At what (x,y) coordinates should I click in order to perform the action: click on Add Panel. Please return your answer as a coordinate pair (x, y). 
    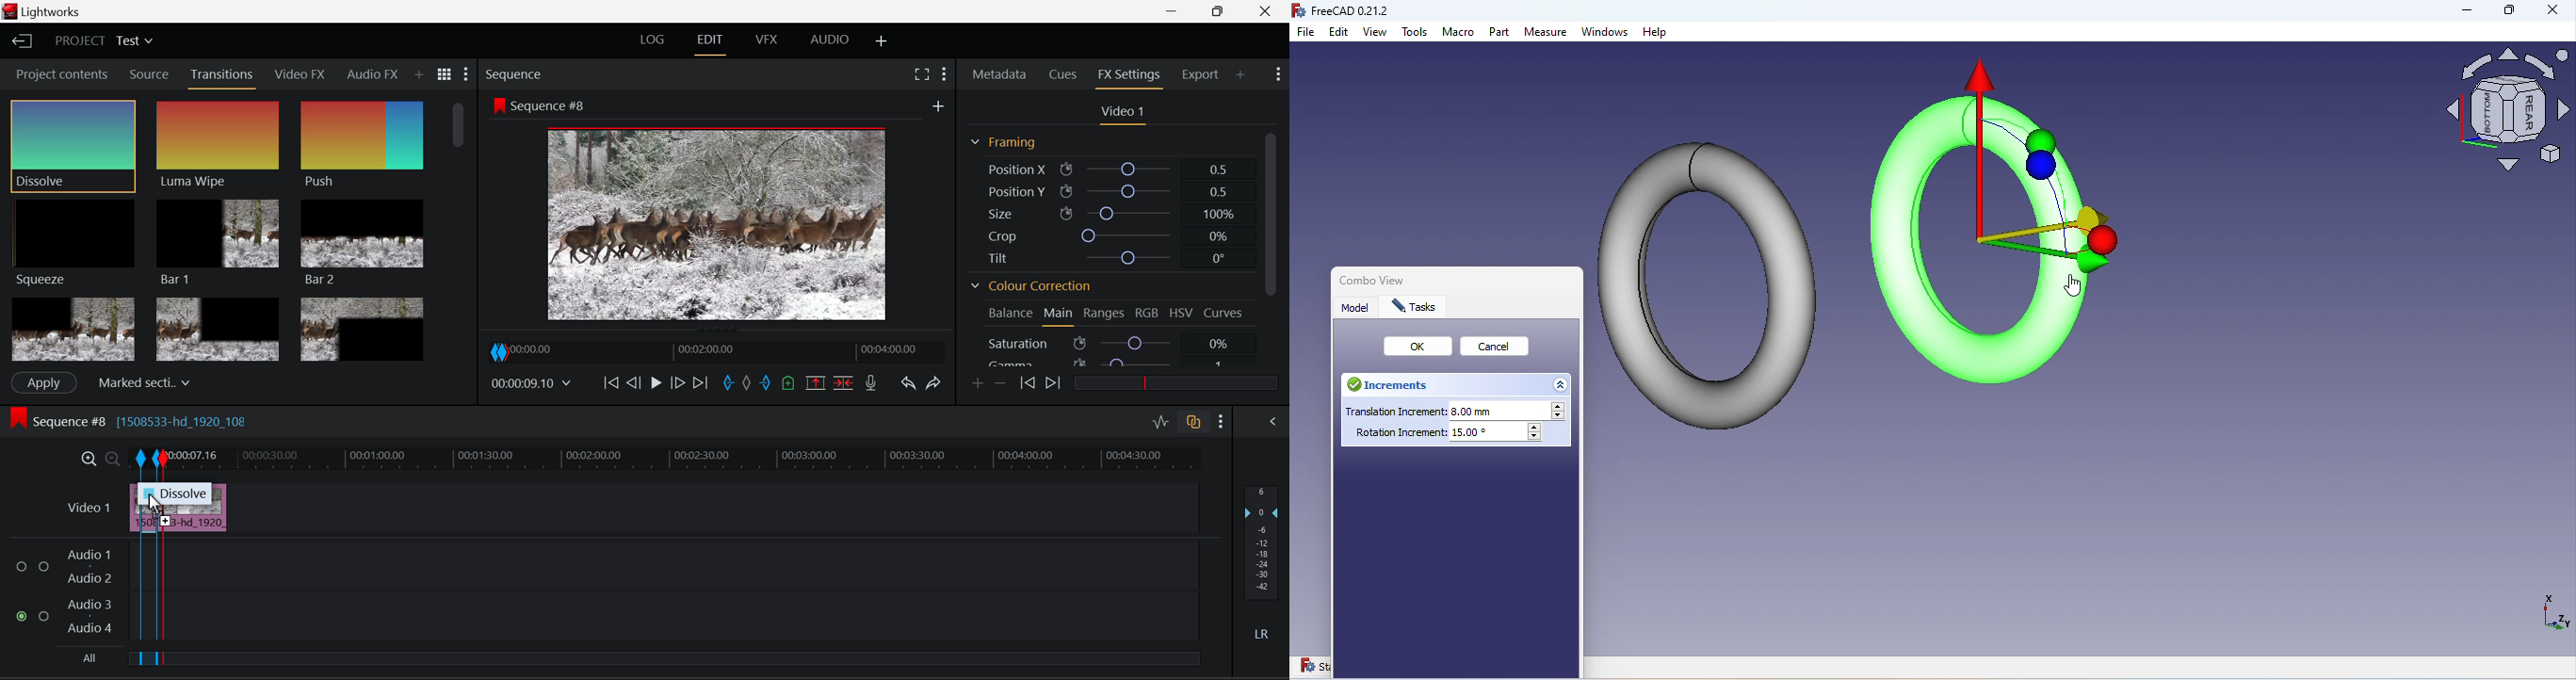
    Looking at the image, I should click on (419, 75).